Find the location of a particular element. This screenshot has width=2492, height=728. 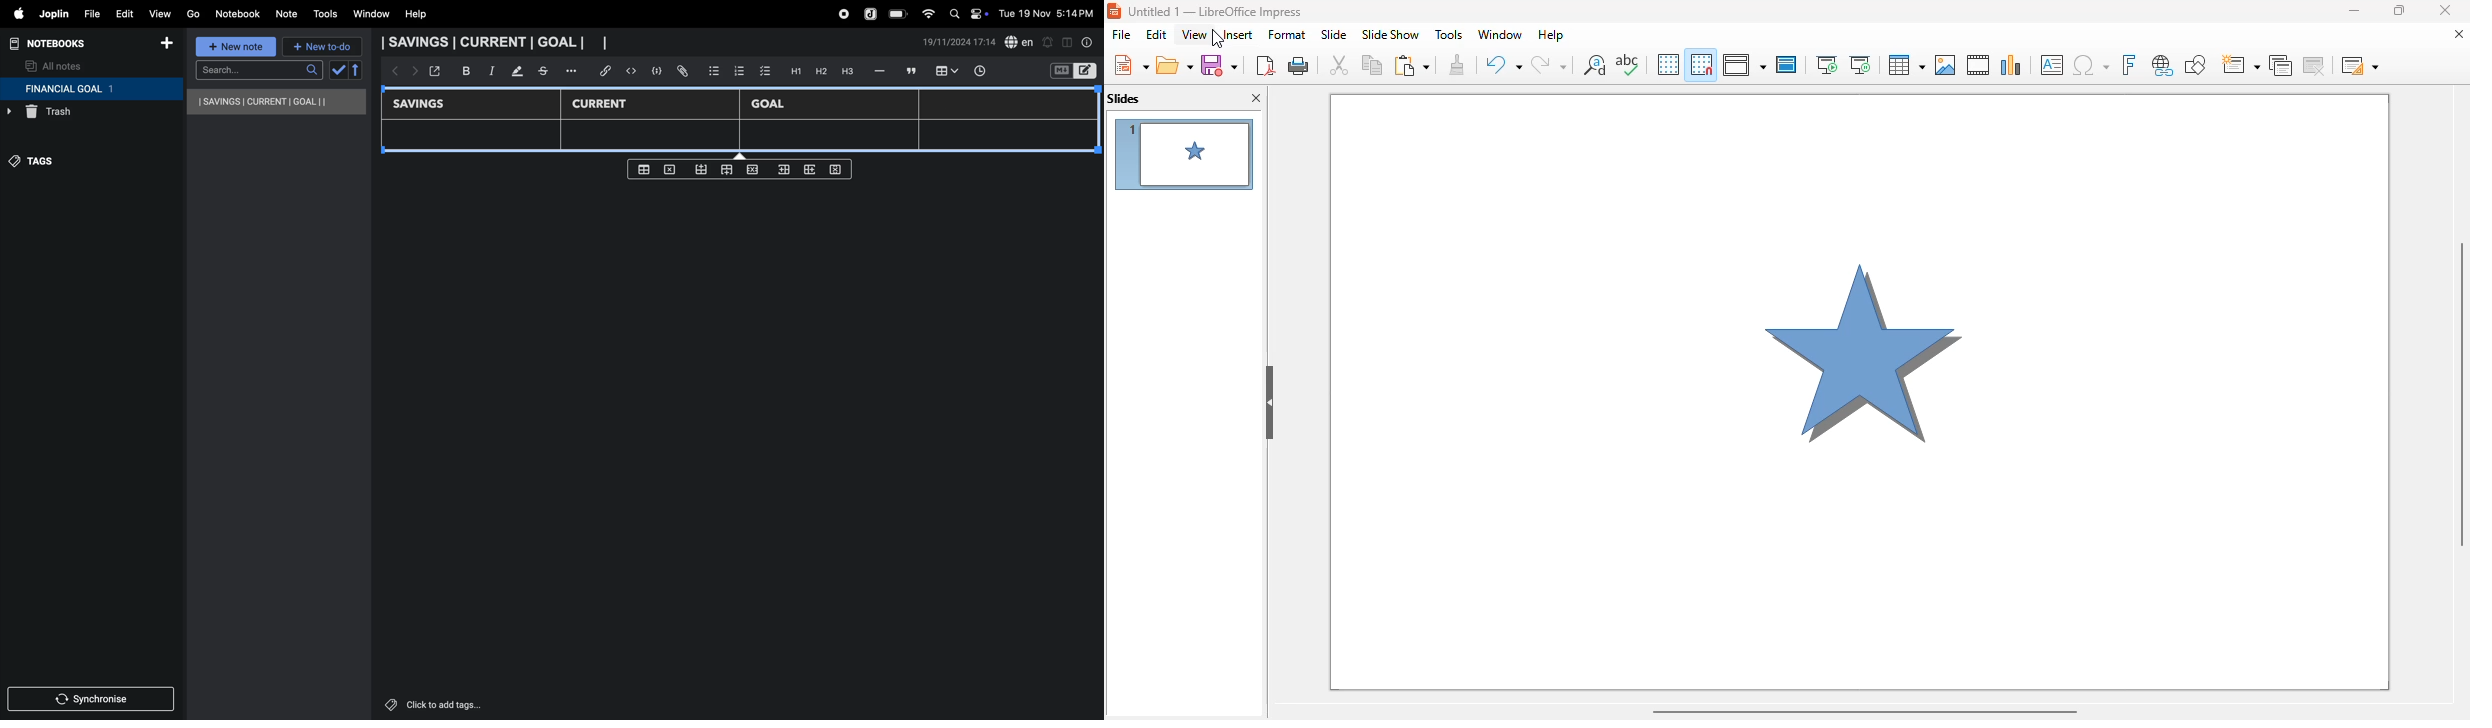

file is located at coordinates (1122, 34).